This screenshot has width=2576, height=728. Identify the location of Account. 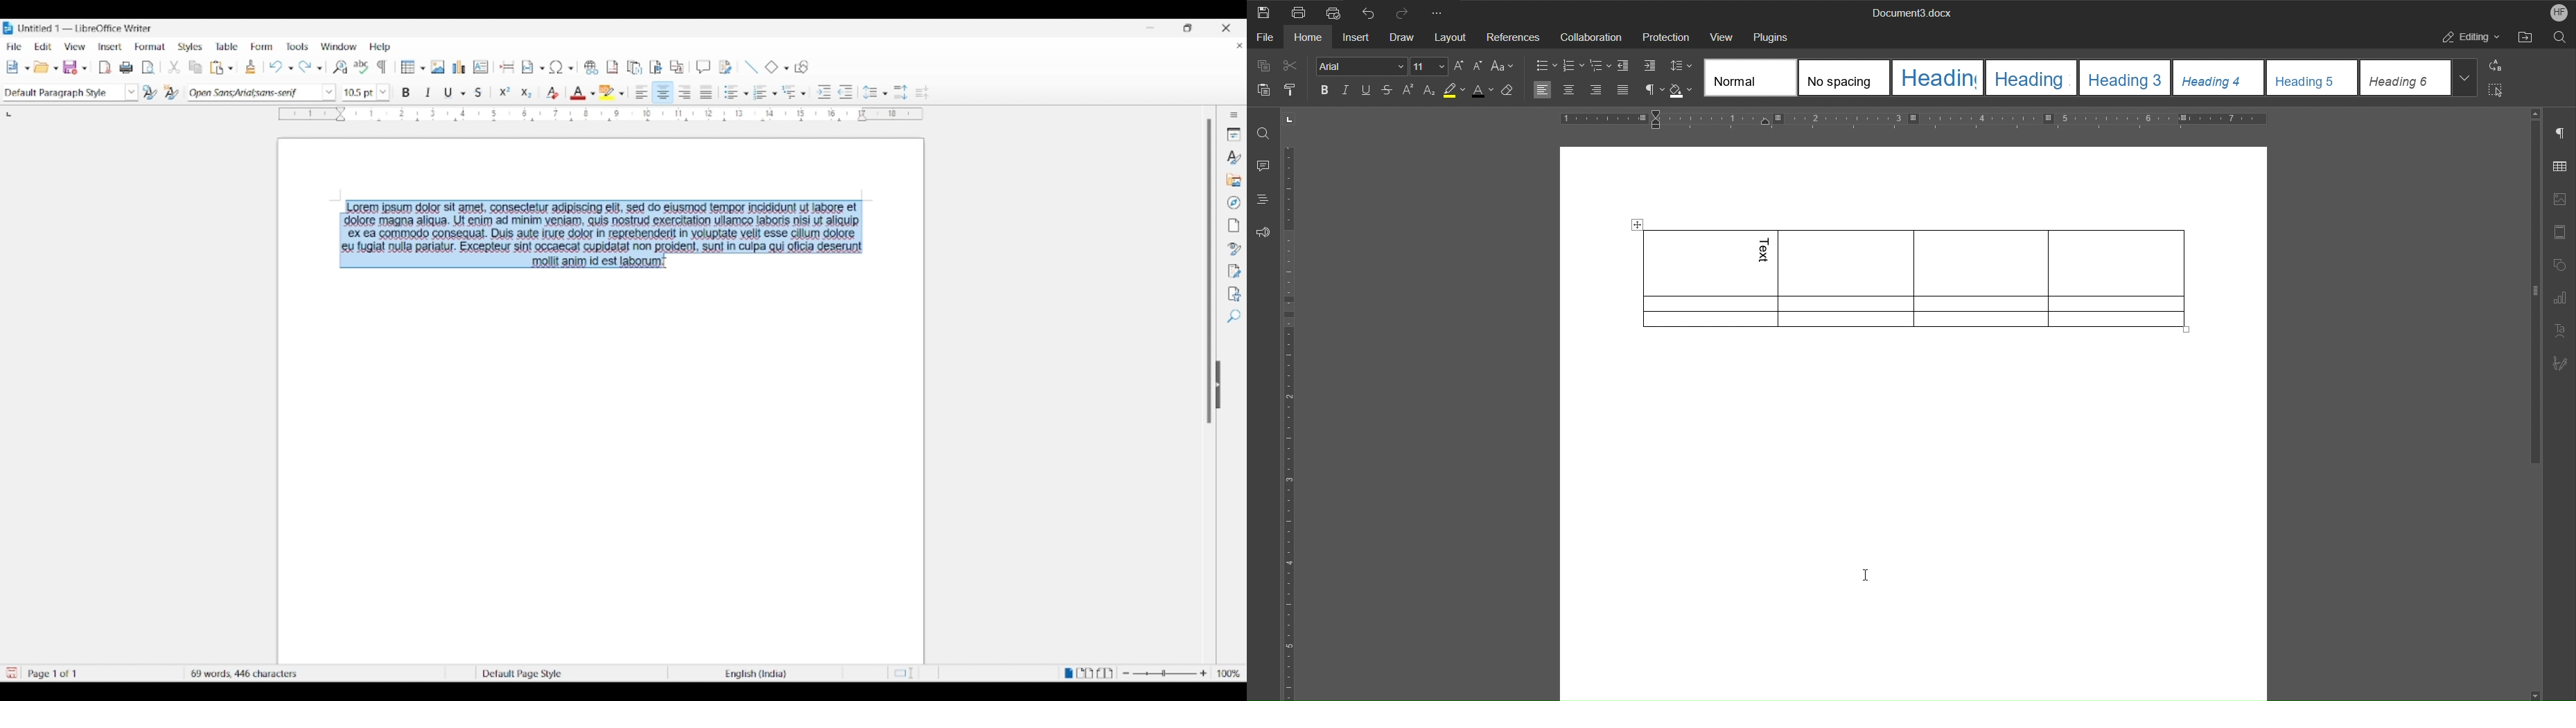
(2556, 12).